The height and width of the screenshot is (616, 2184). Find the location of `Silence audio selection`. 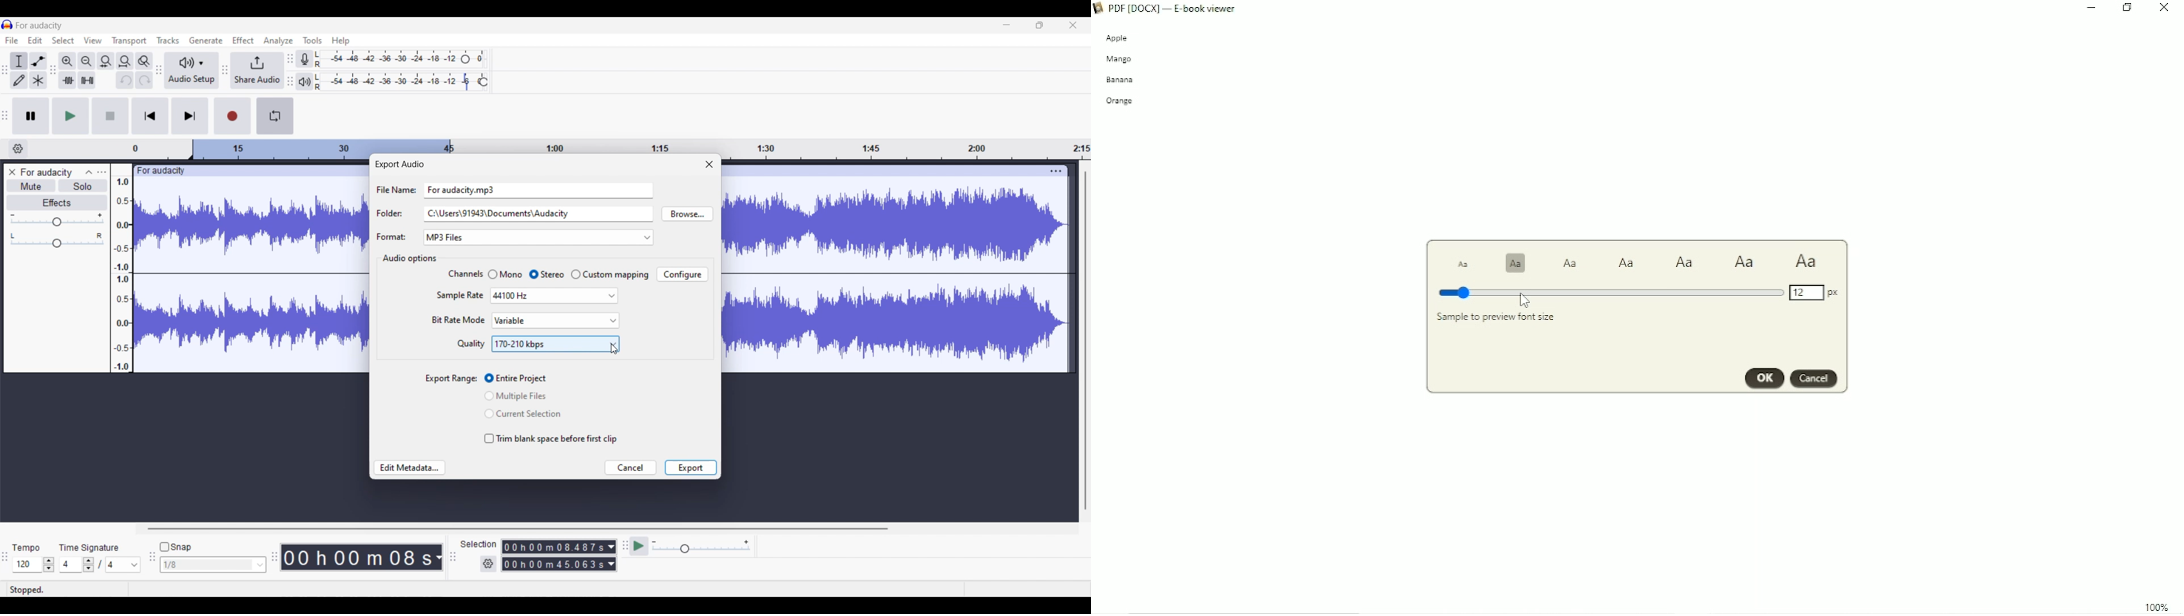

Silence audio selection is located at coordinates (88, 80).